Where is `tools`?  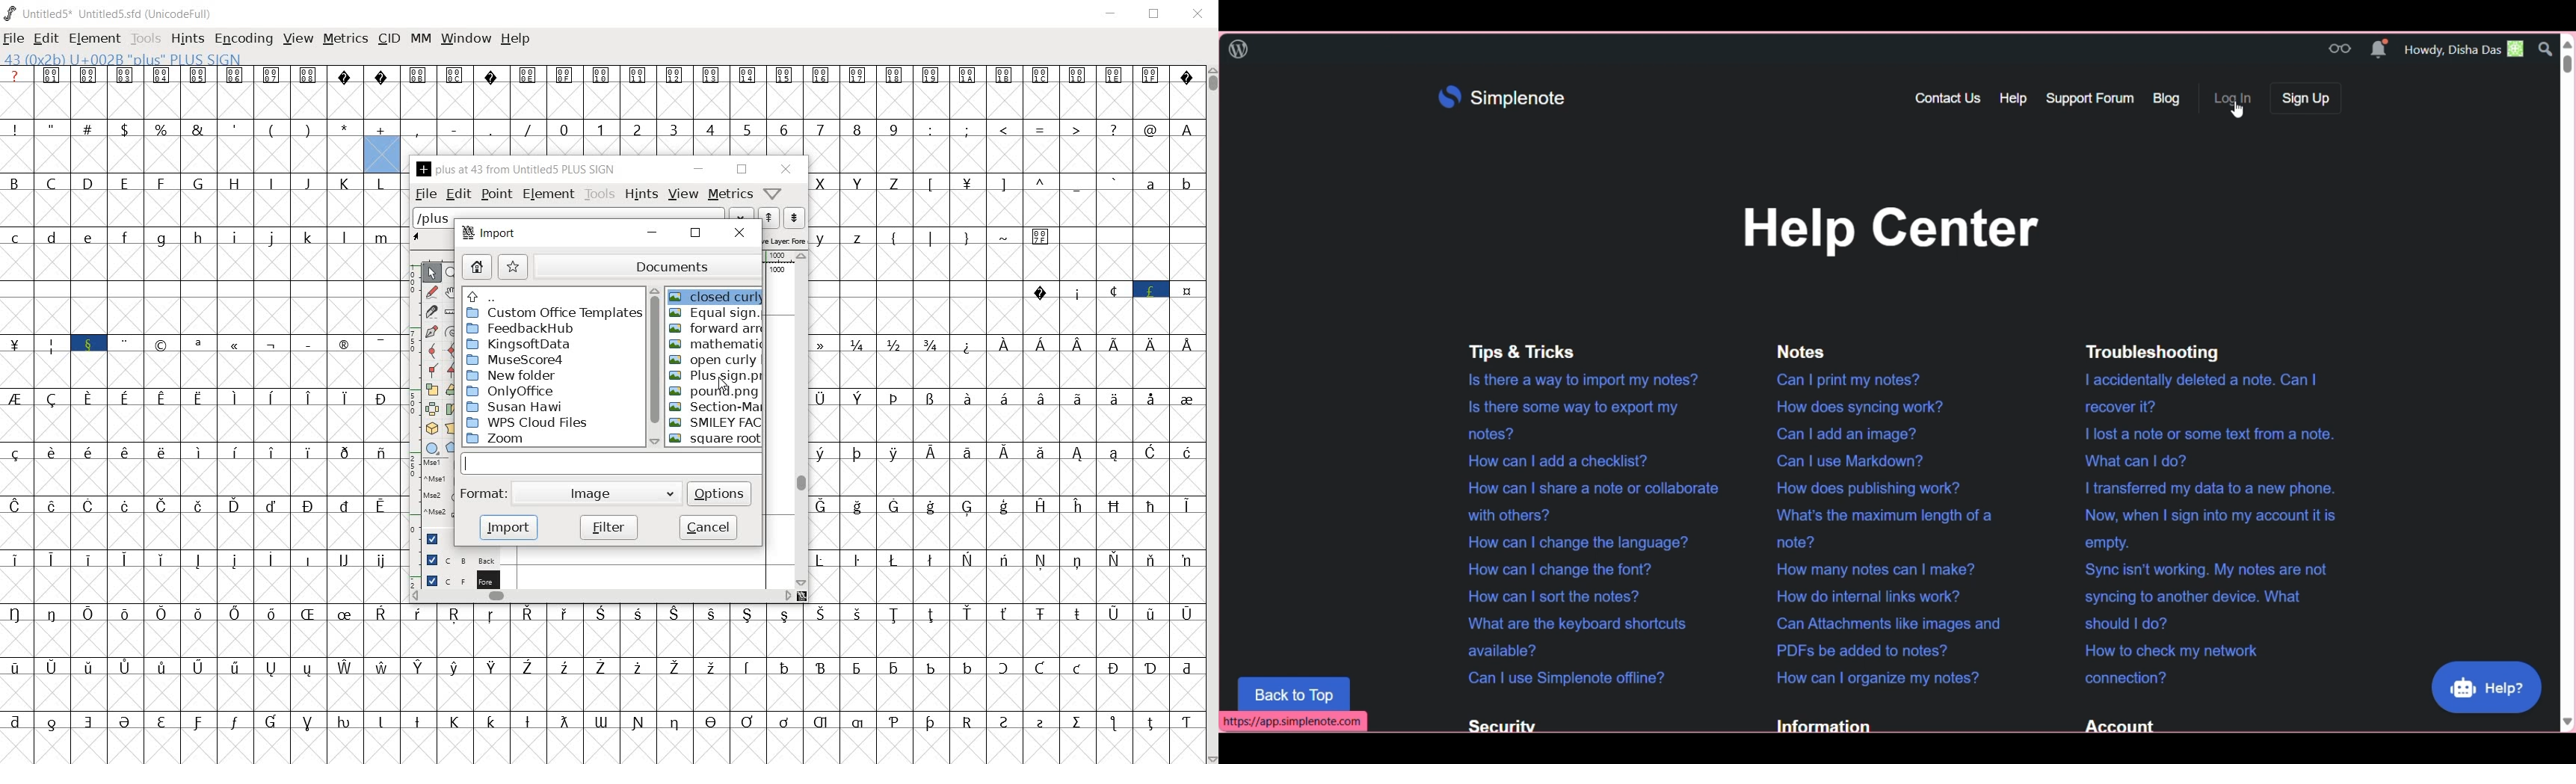 tools is located at coordinates (144, 37).